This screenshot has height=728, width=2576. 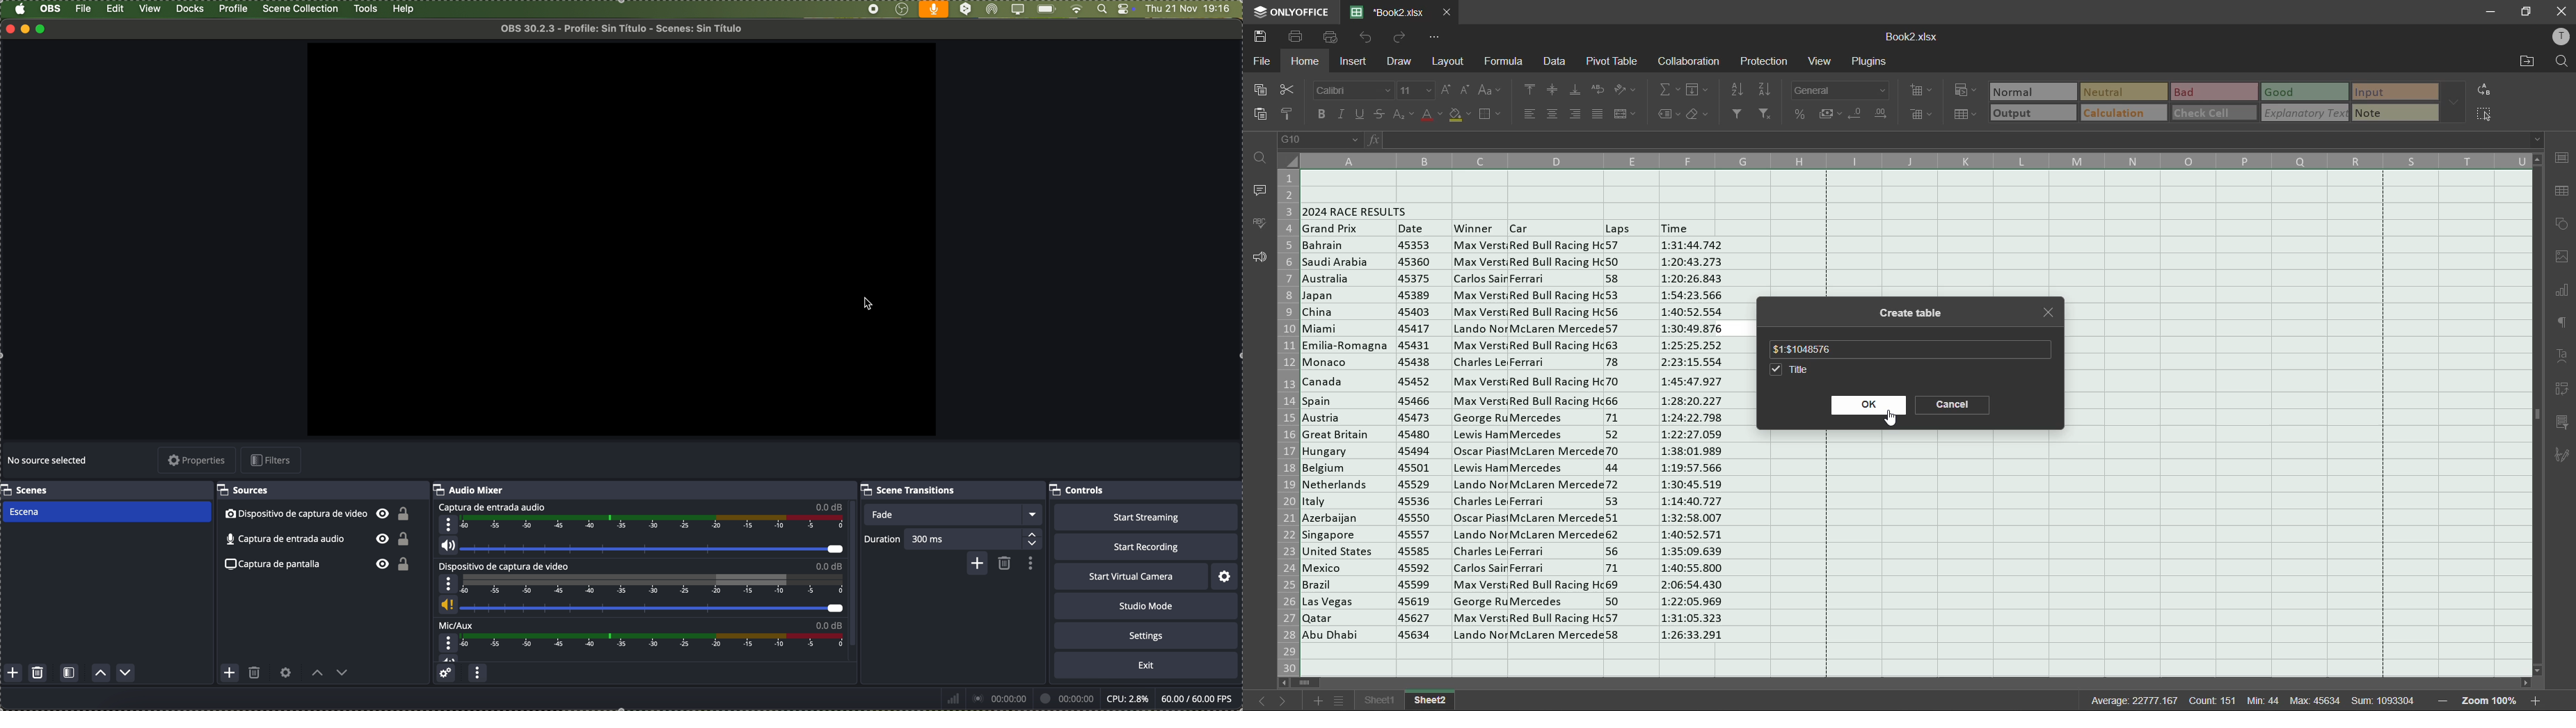 I want to click on start recording, so click(x=1146, y=546).